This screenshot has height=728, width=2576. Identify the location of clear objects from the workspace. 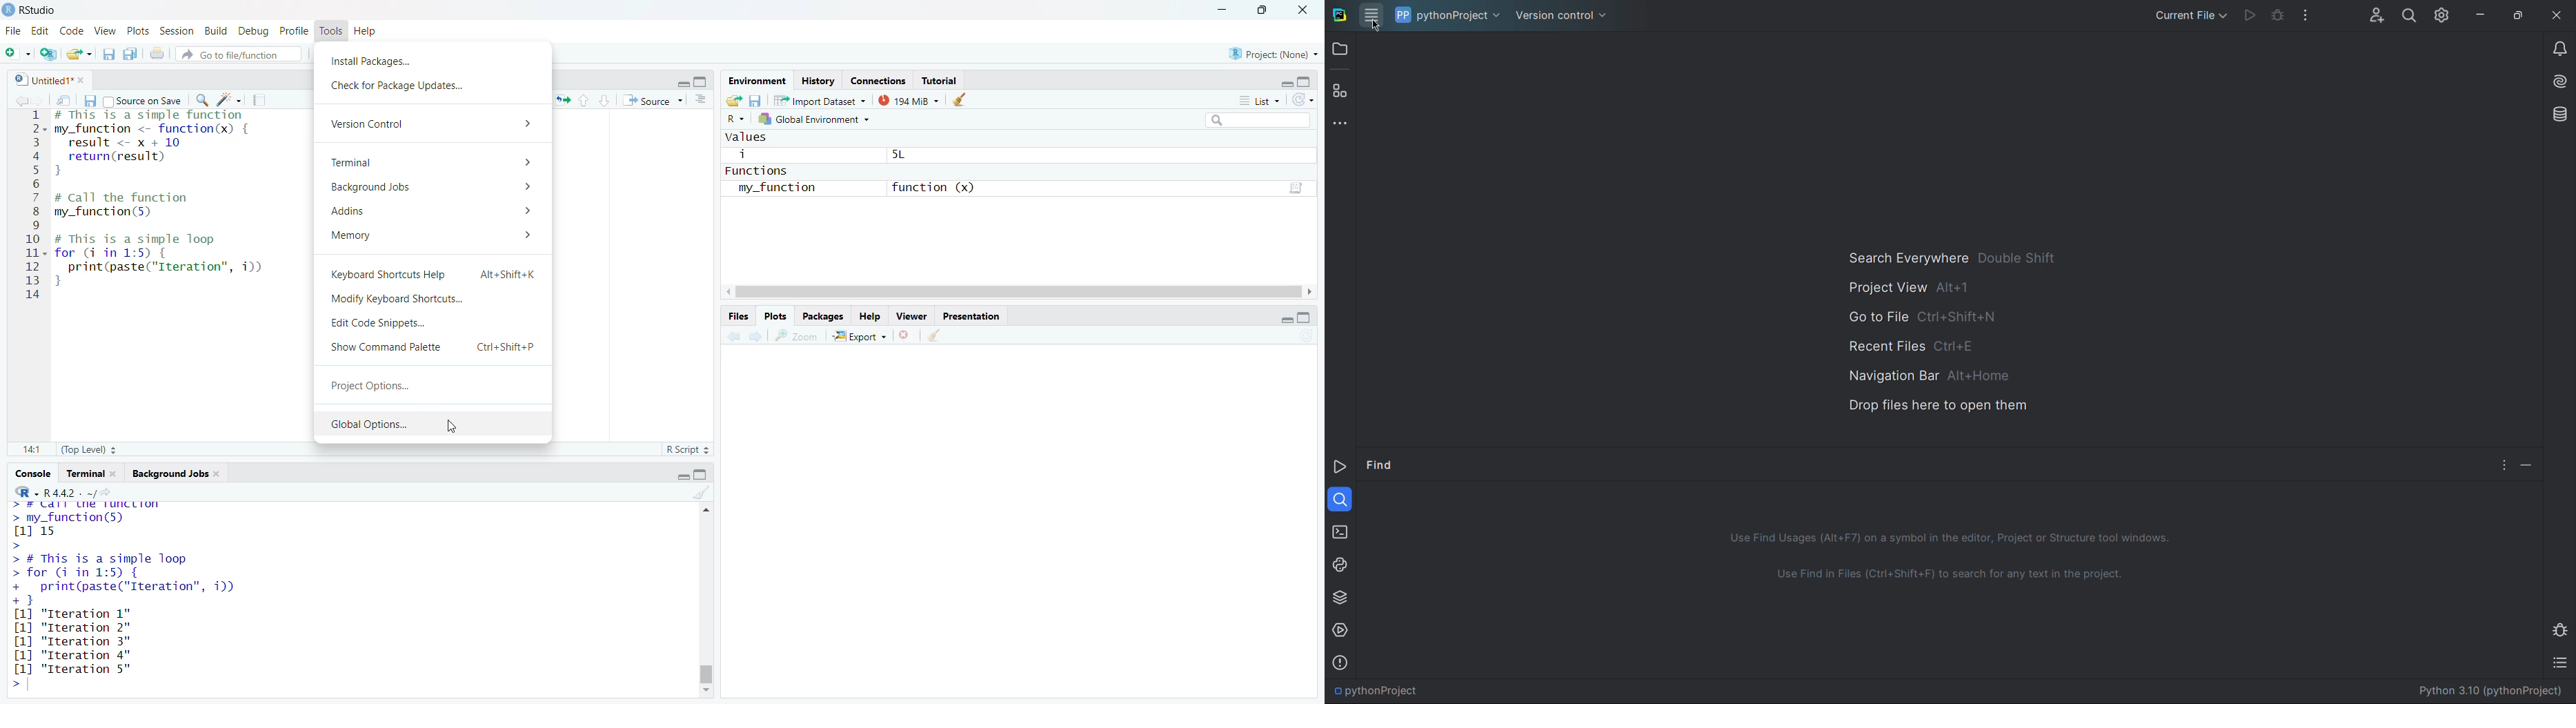
(962, 101).